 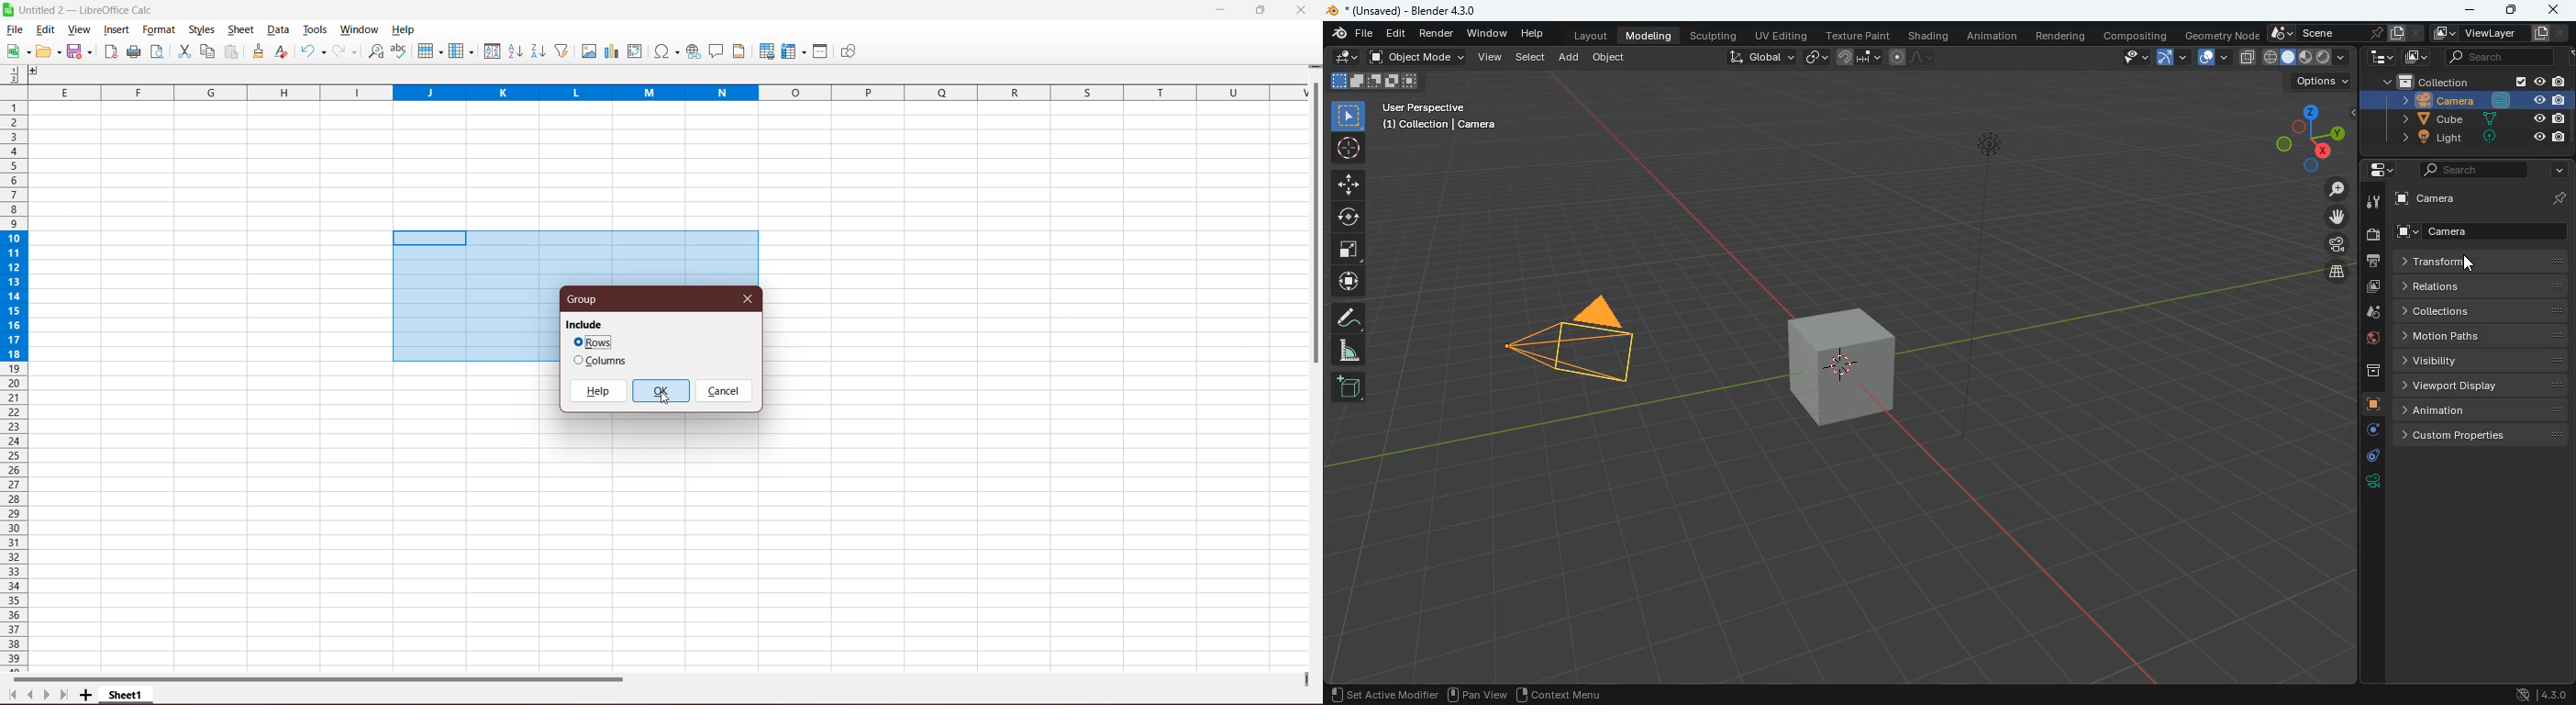 What do you see at coordinates (2362, 372) in the screenshot?
I see `archive` at bounding box center [2362, 372].